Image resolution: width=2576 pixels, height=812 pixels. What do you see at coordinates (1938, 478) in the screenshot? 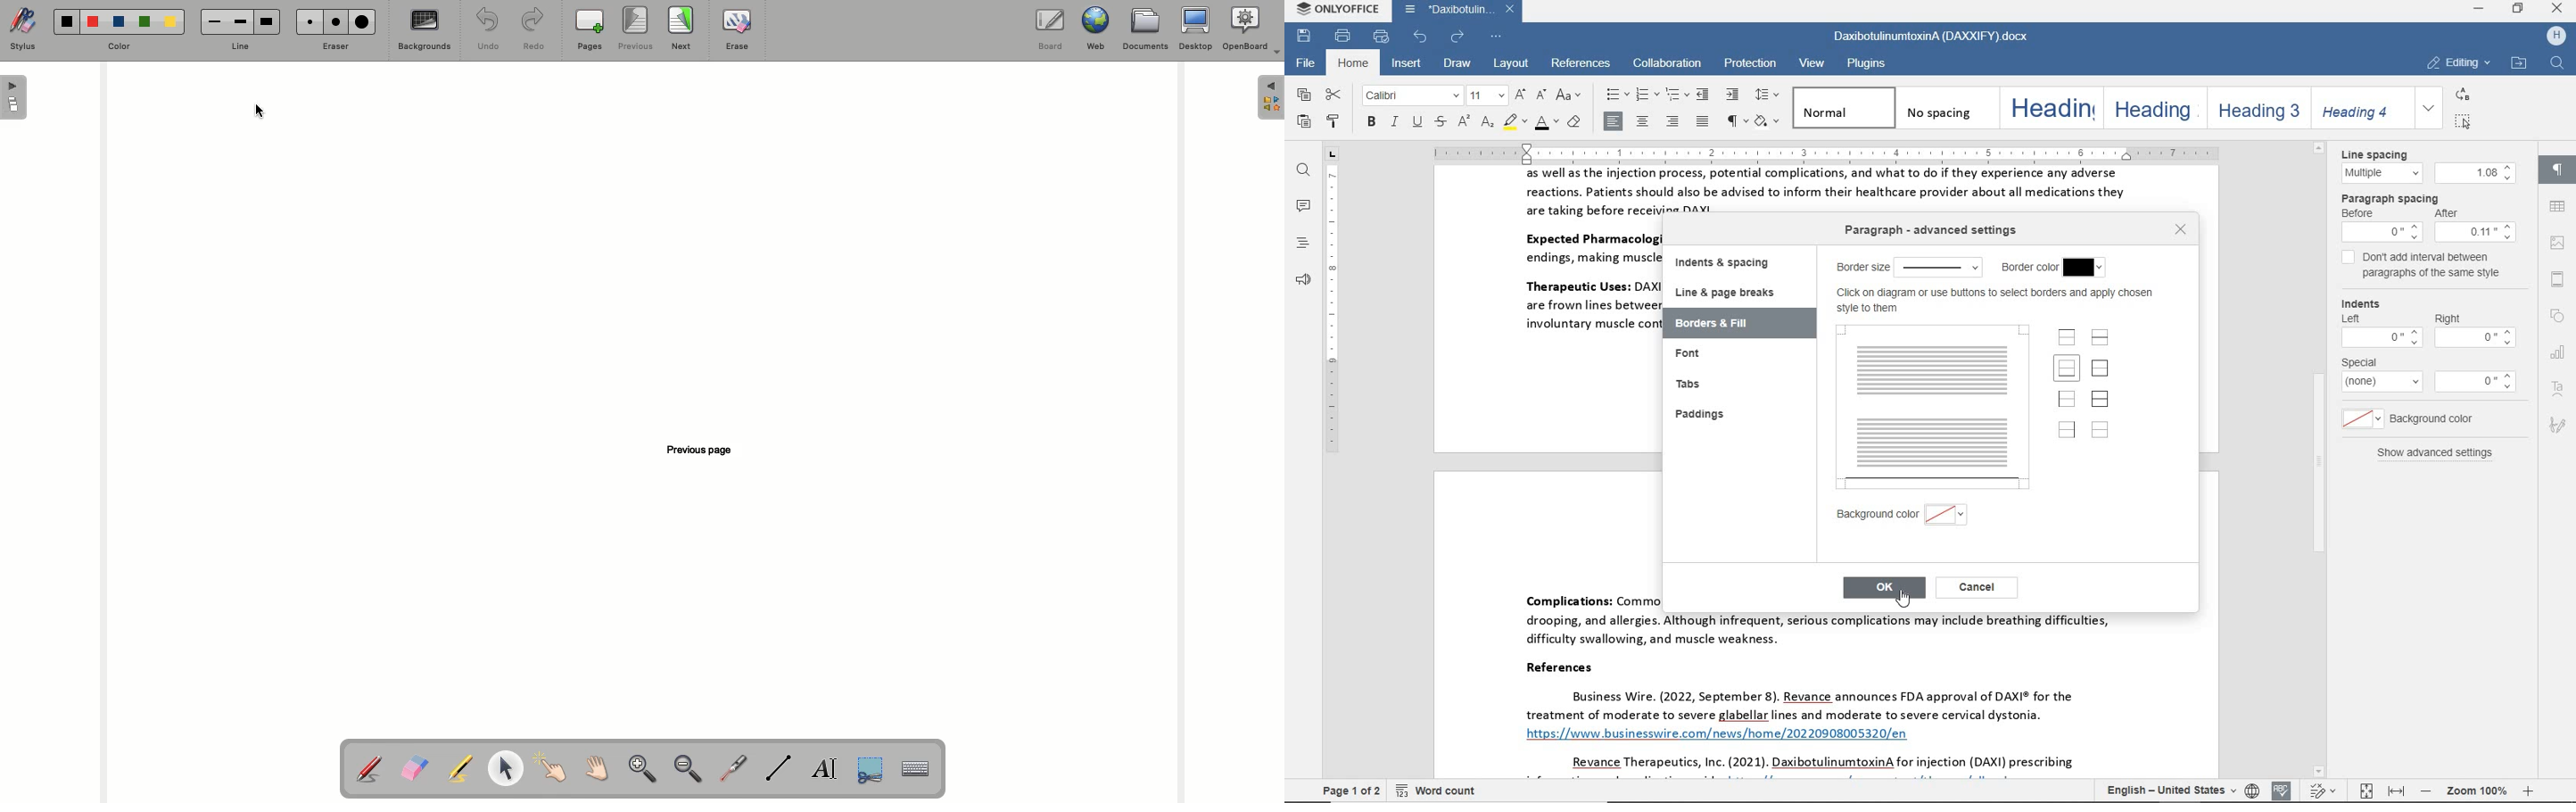
I see `HORIZONTAL LINE` at bounding box center [1938, 478].